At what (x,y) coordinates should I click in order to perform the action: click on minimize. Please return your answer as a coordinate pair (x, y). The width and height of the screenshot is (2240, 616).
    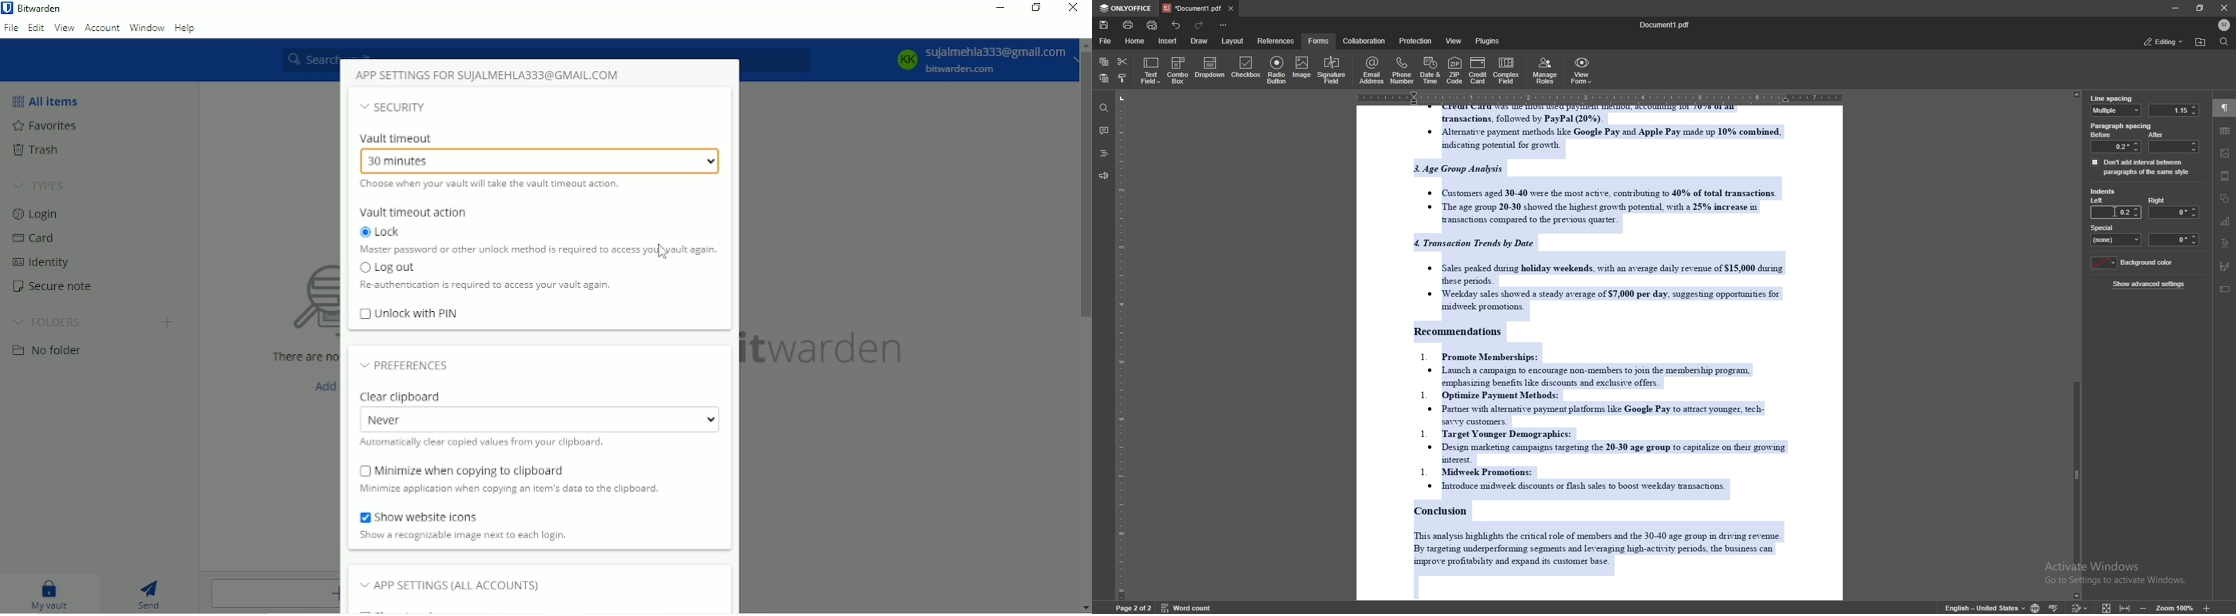
    Looking at the image, I should click on (2175, 8).